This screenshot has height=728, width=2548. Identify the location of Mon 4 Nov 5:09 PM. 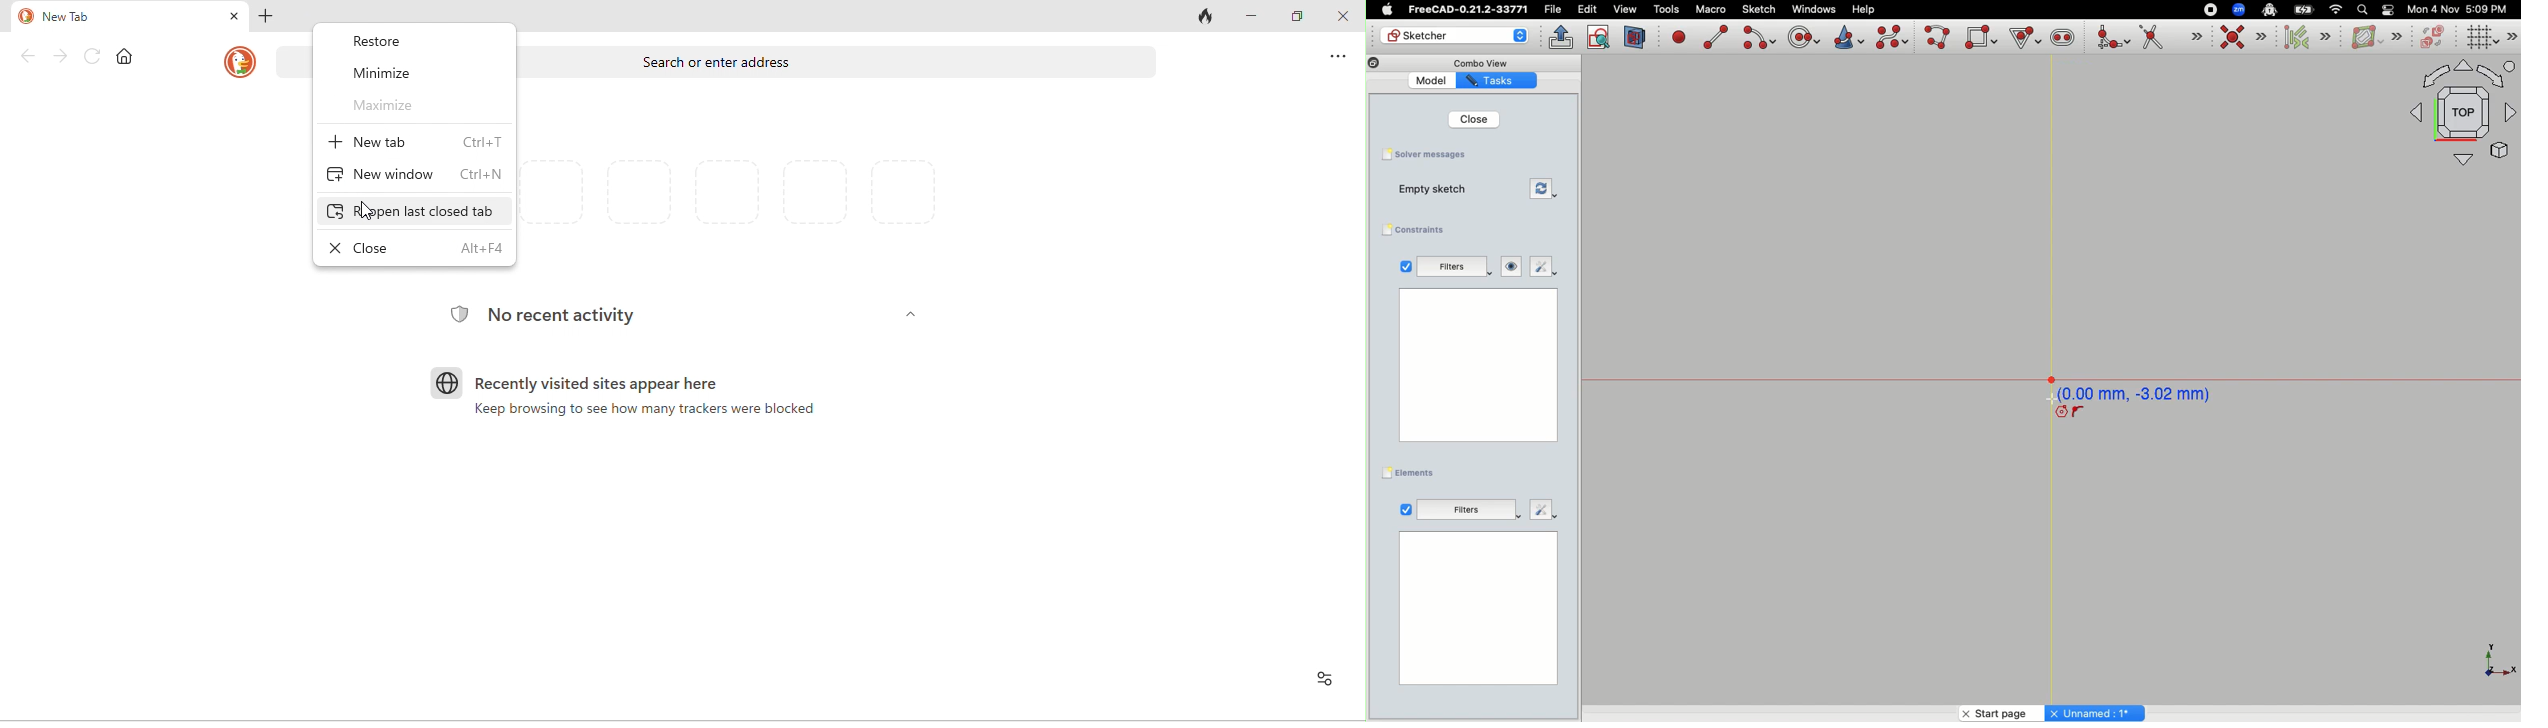
(2459, 10).